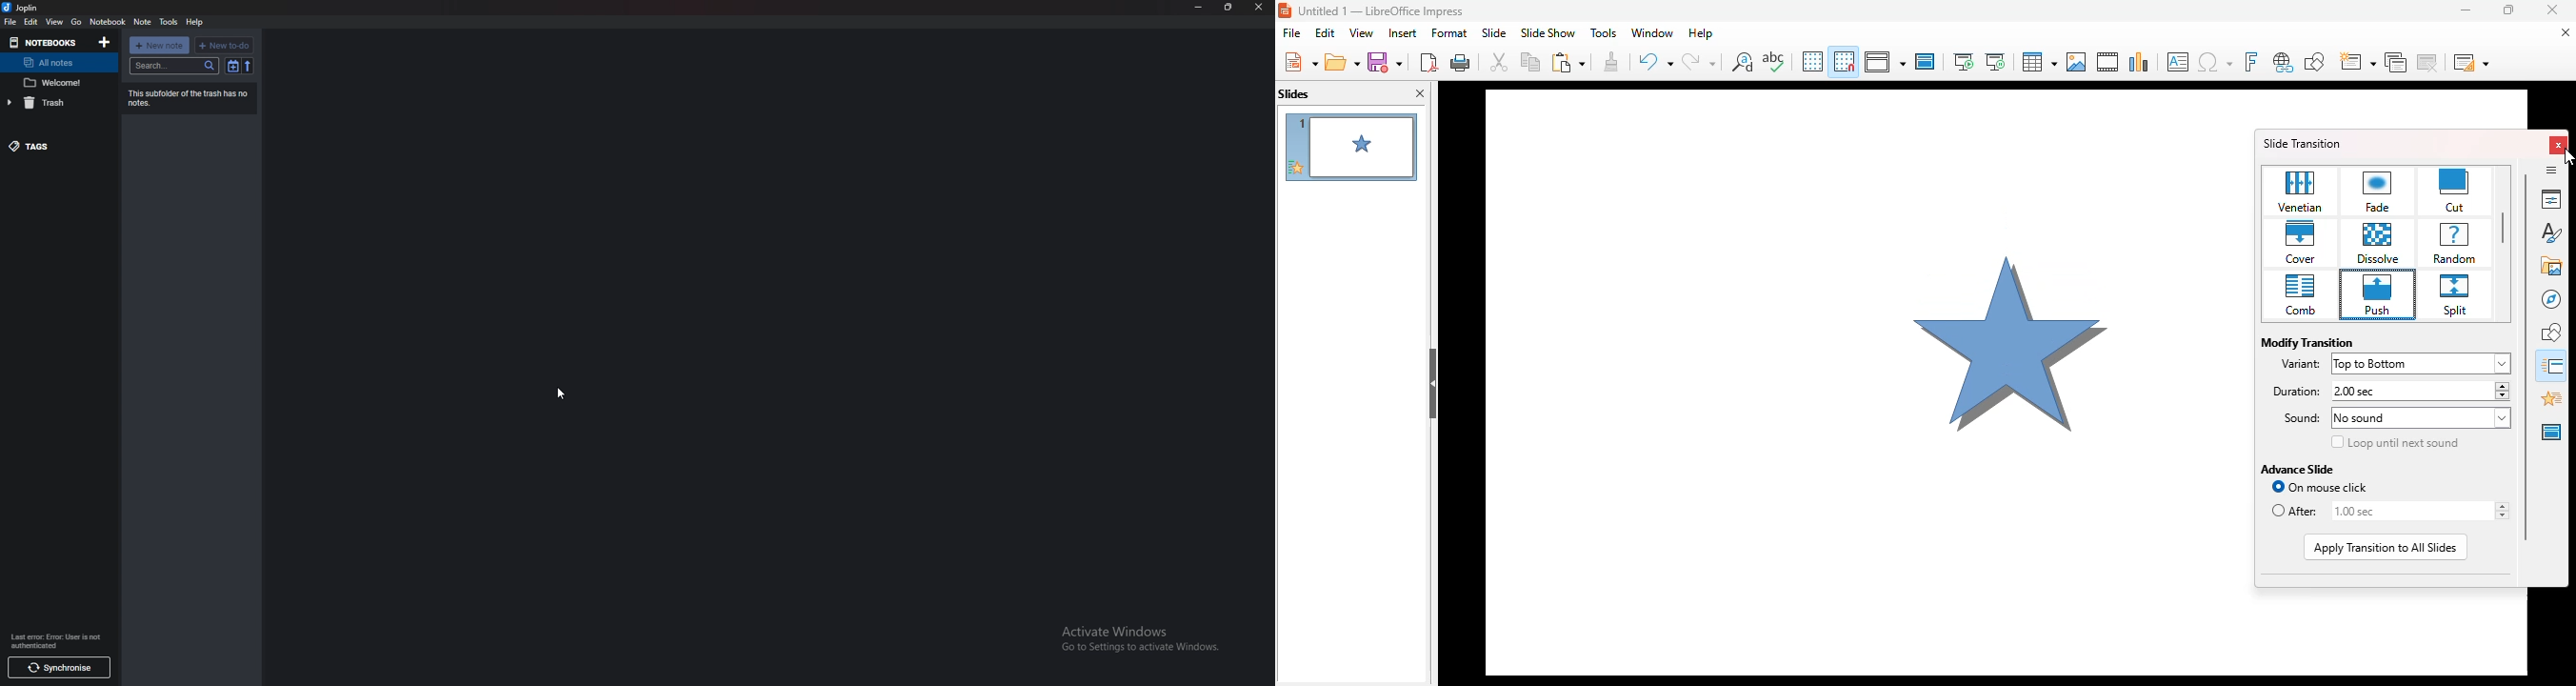 The width and height of the screenshot is (2576, 700). I want to click on trash, so click(56, 102).